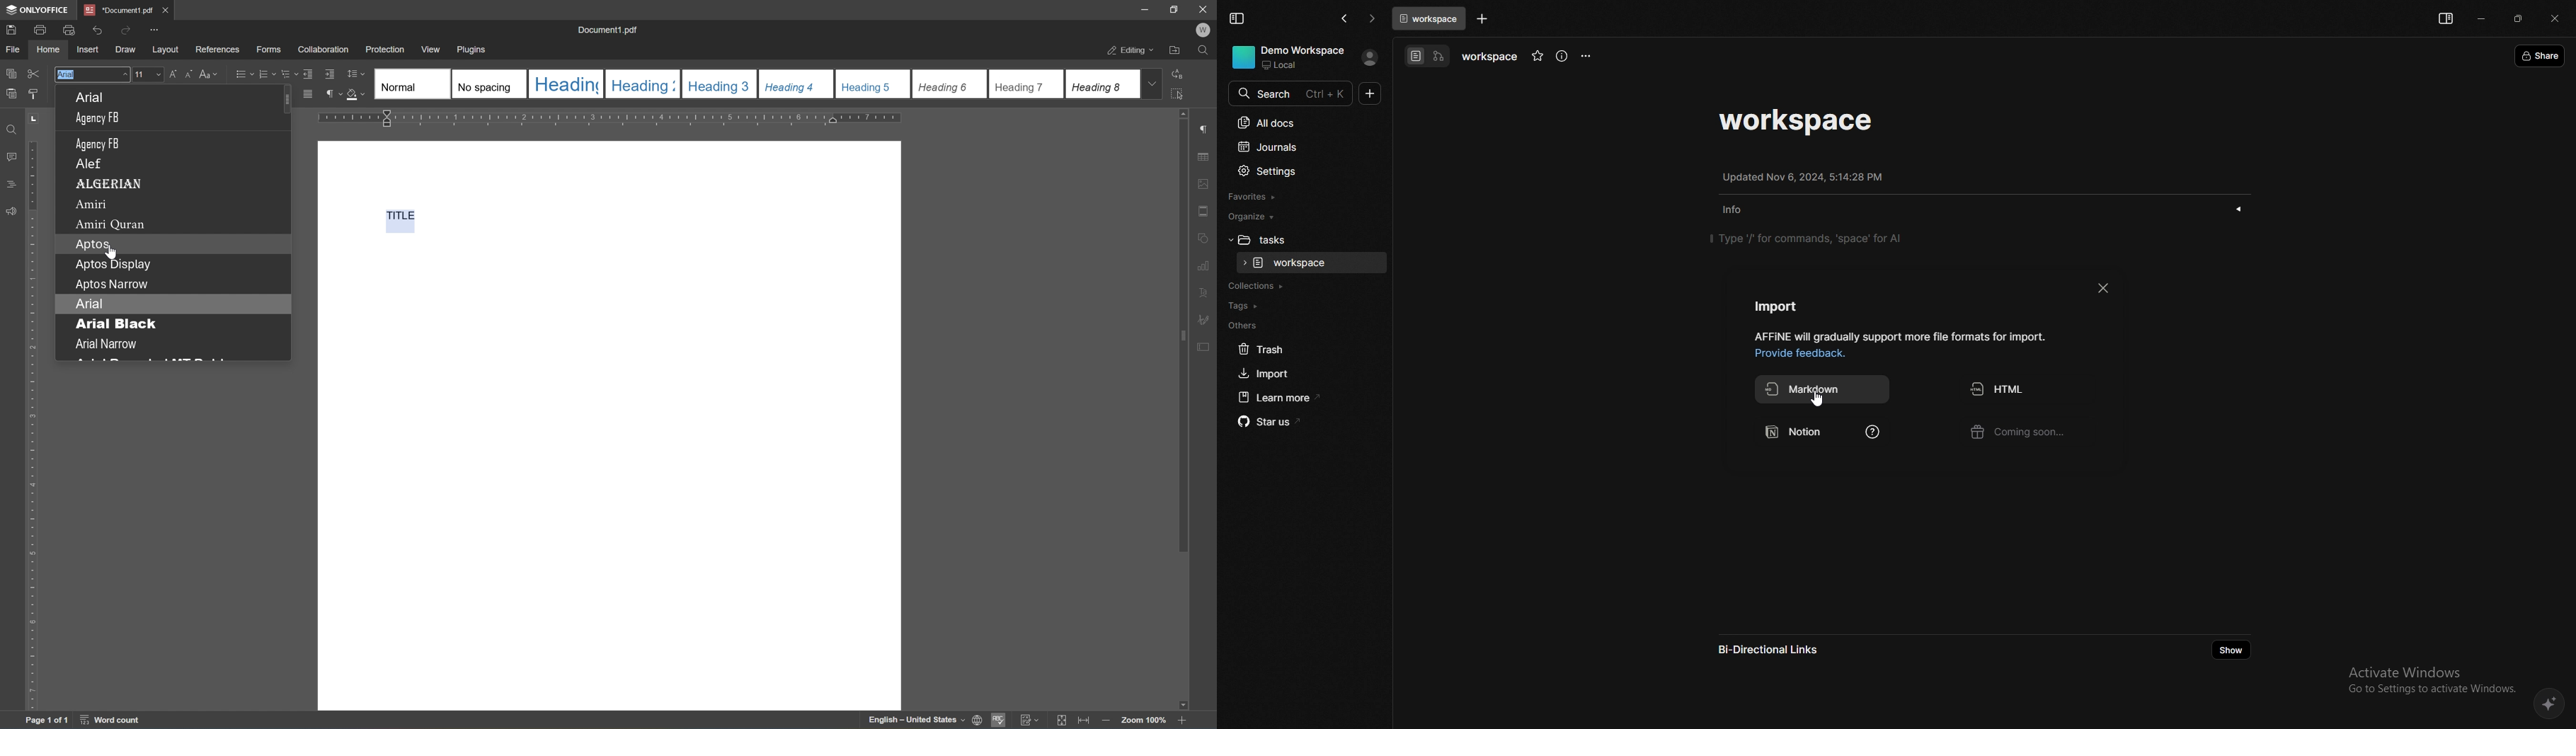 This screenshot has height=756, width=2576. What do you see at coordinates (386, 49) in the screenshot?
I see `protection` at bounding box center [386, 49].